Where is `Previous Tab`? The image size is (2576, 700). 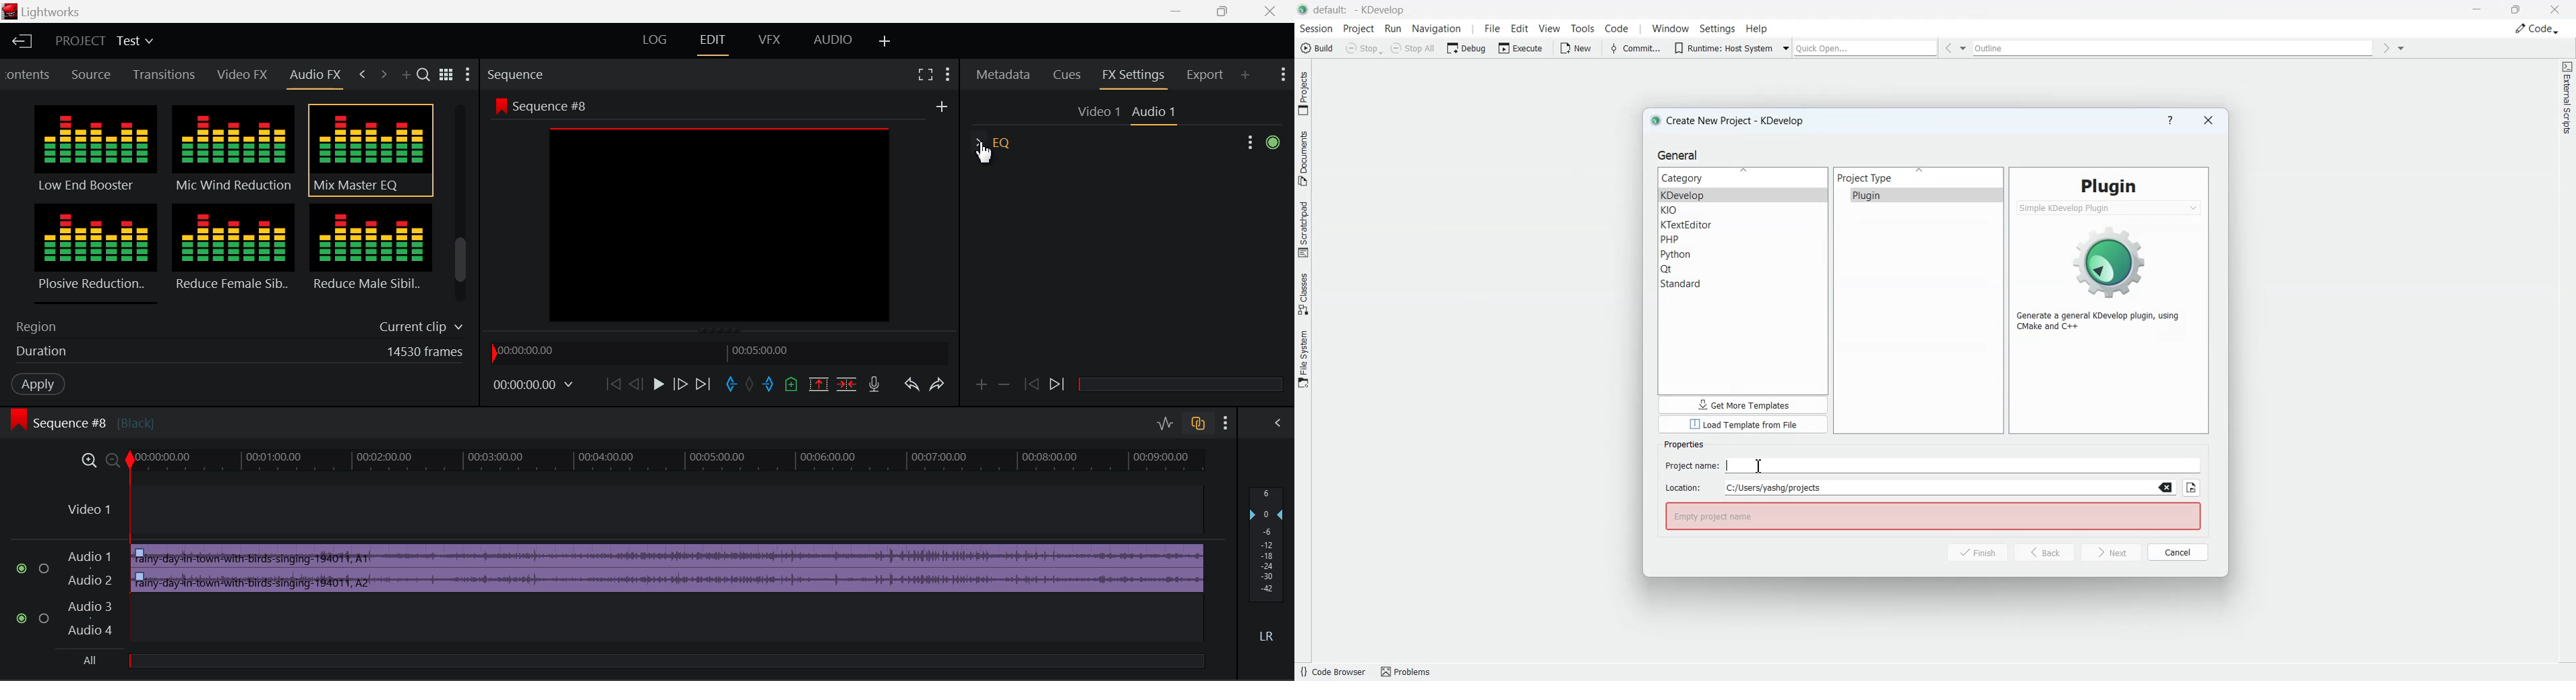
Previous Tab is located at coordinates (363, 72).